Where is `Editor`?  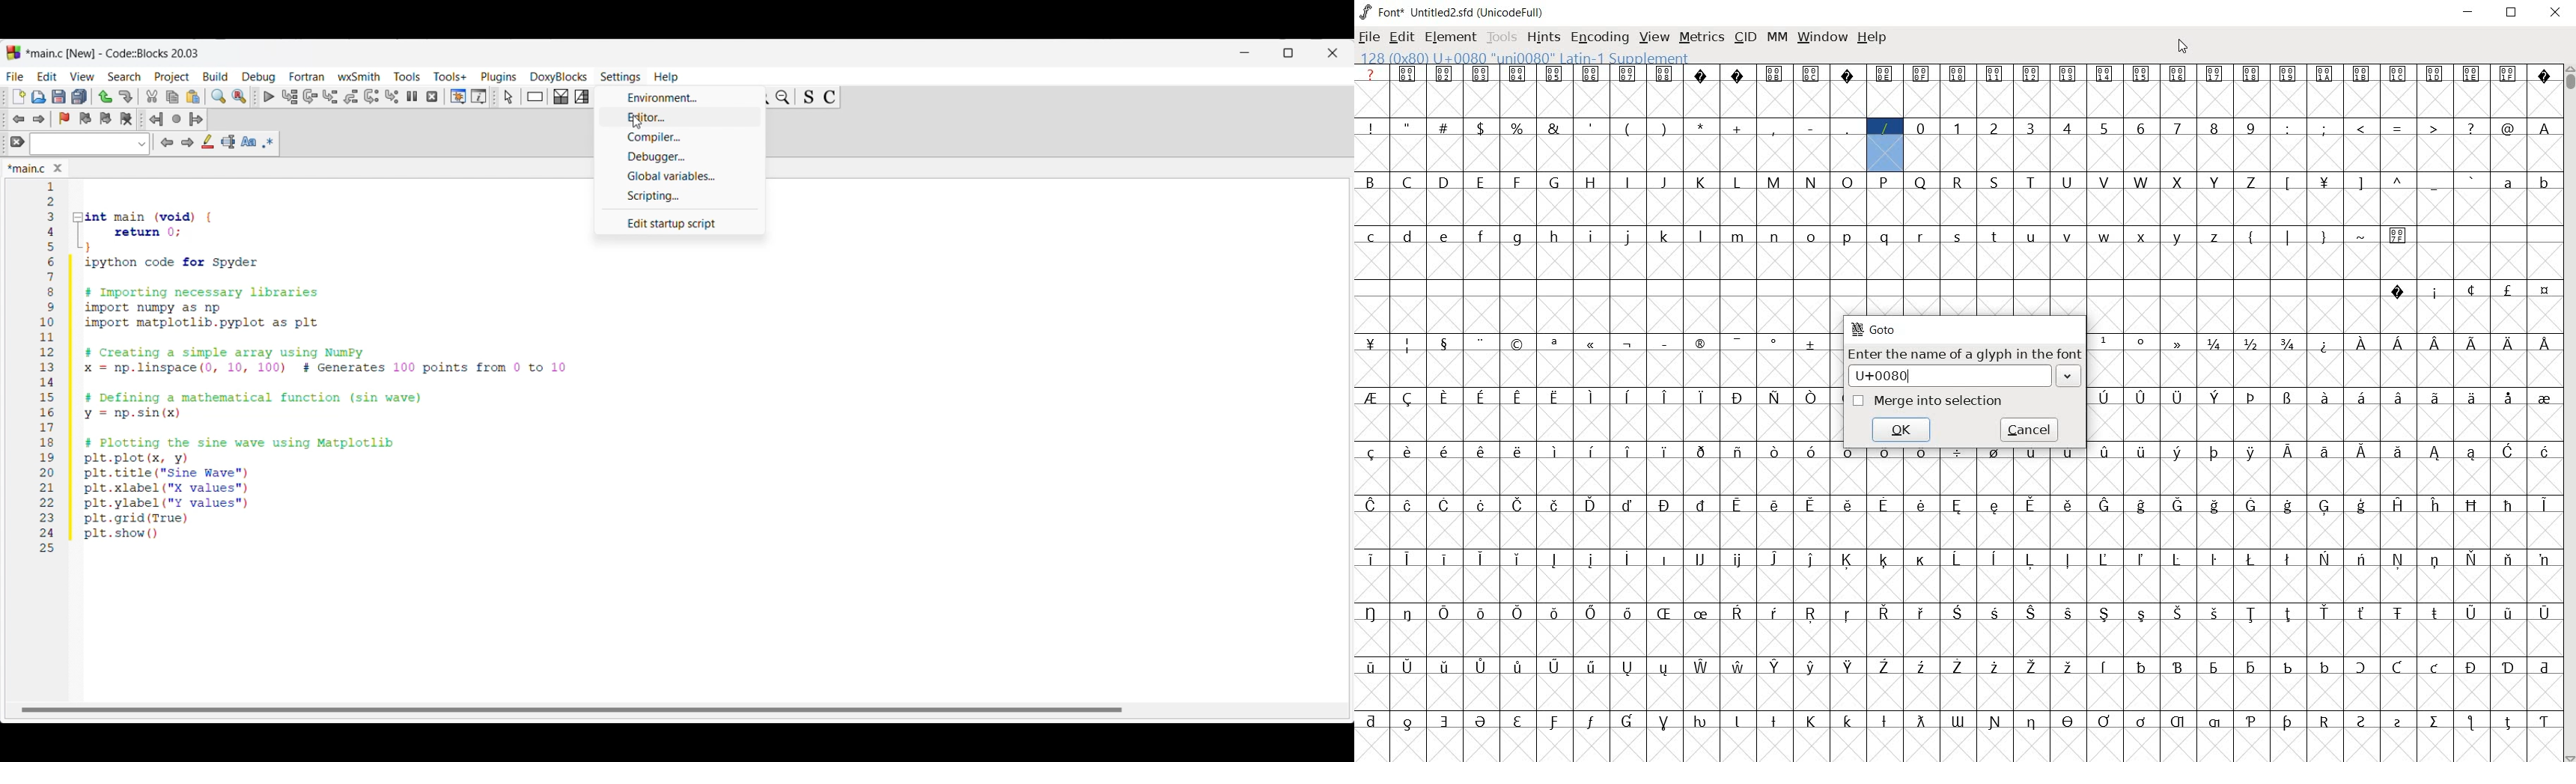
Editor is located at coordinates (681, 116).